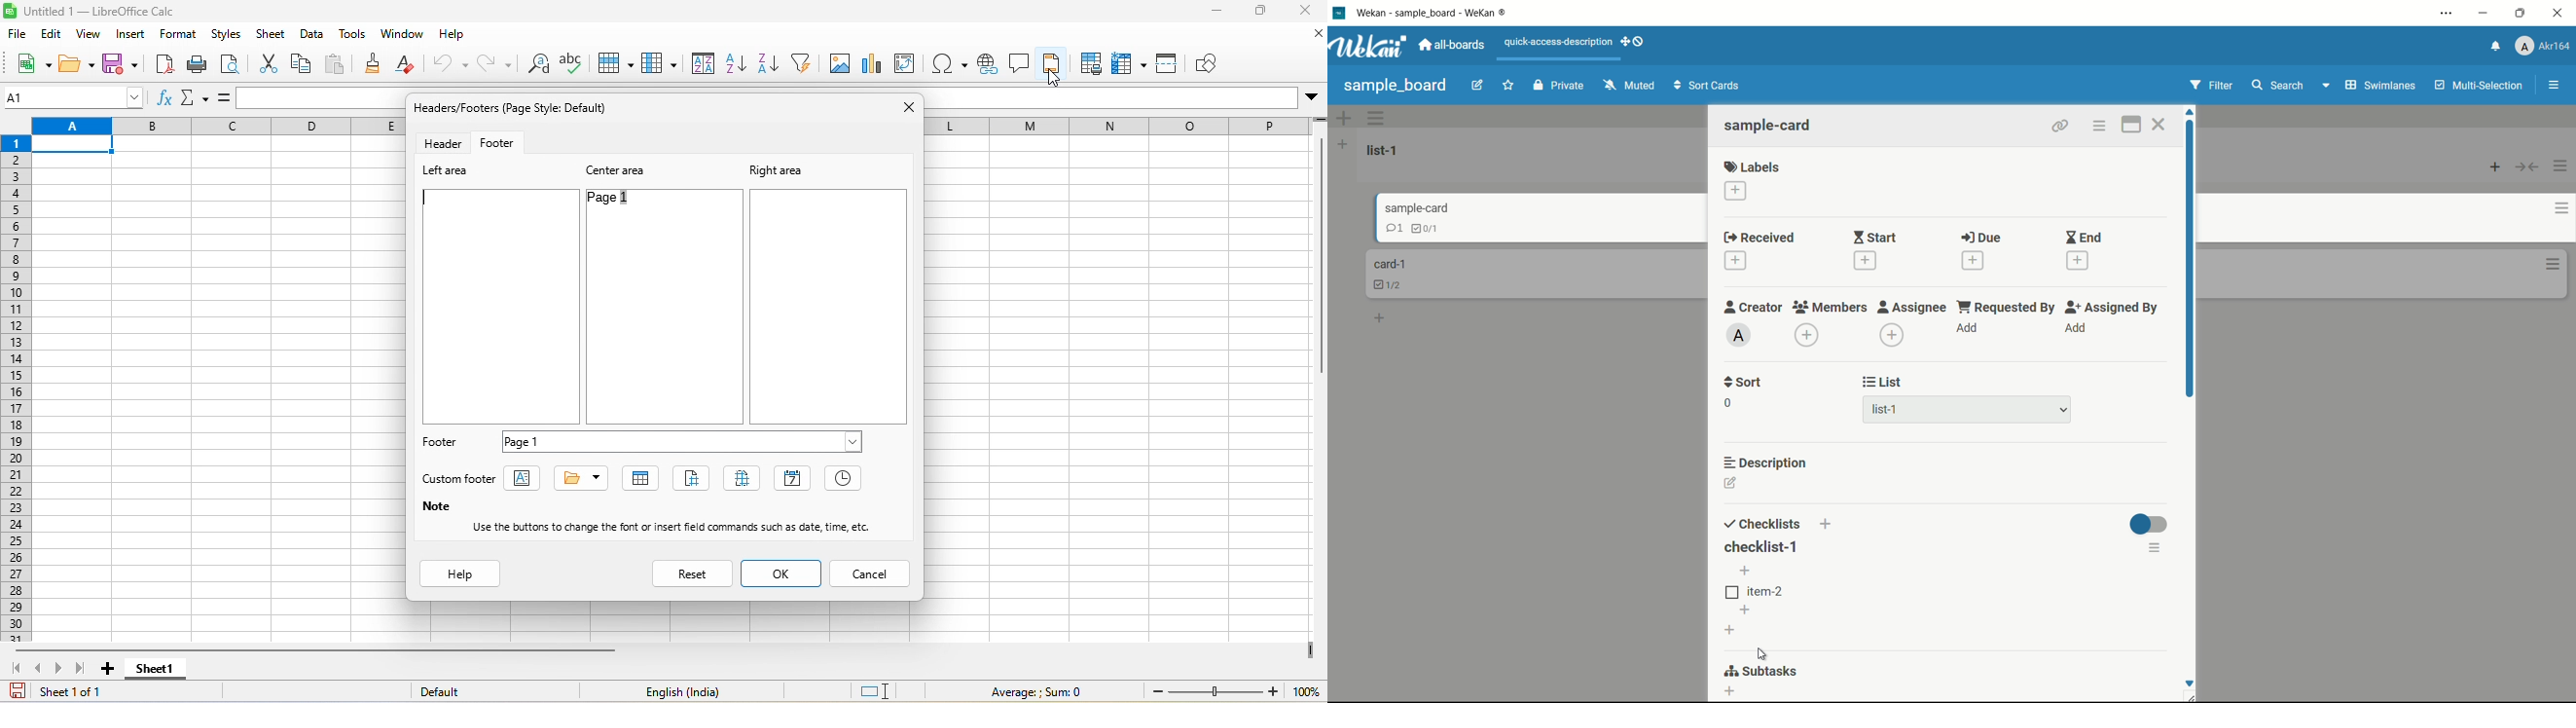 The height and width of the screenshot is (728, 2576). Describe the element at coordinates (2191, 259) in the screenshot. I see `scroll bar` at that location.